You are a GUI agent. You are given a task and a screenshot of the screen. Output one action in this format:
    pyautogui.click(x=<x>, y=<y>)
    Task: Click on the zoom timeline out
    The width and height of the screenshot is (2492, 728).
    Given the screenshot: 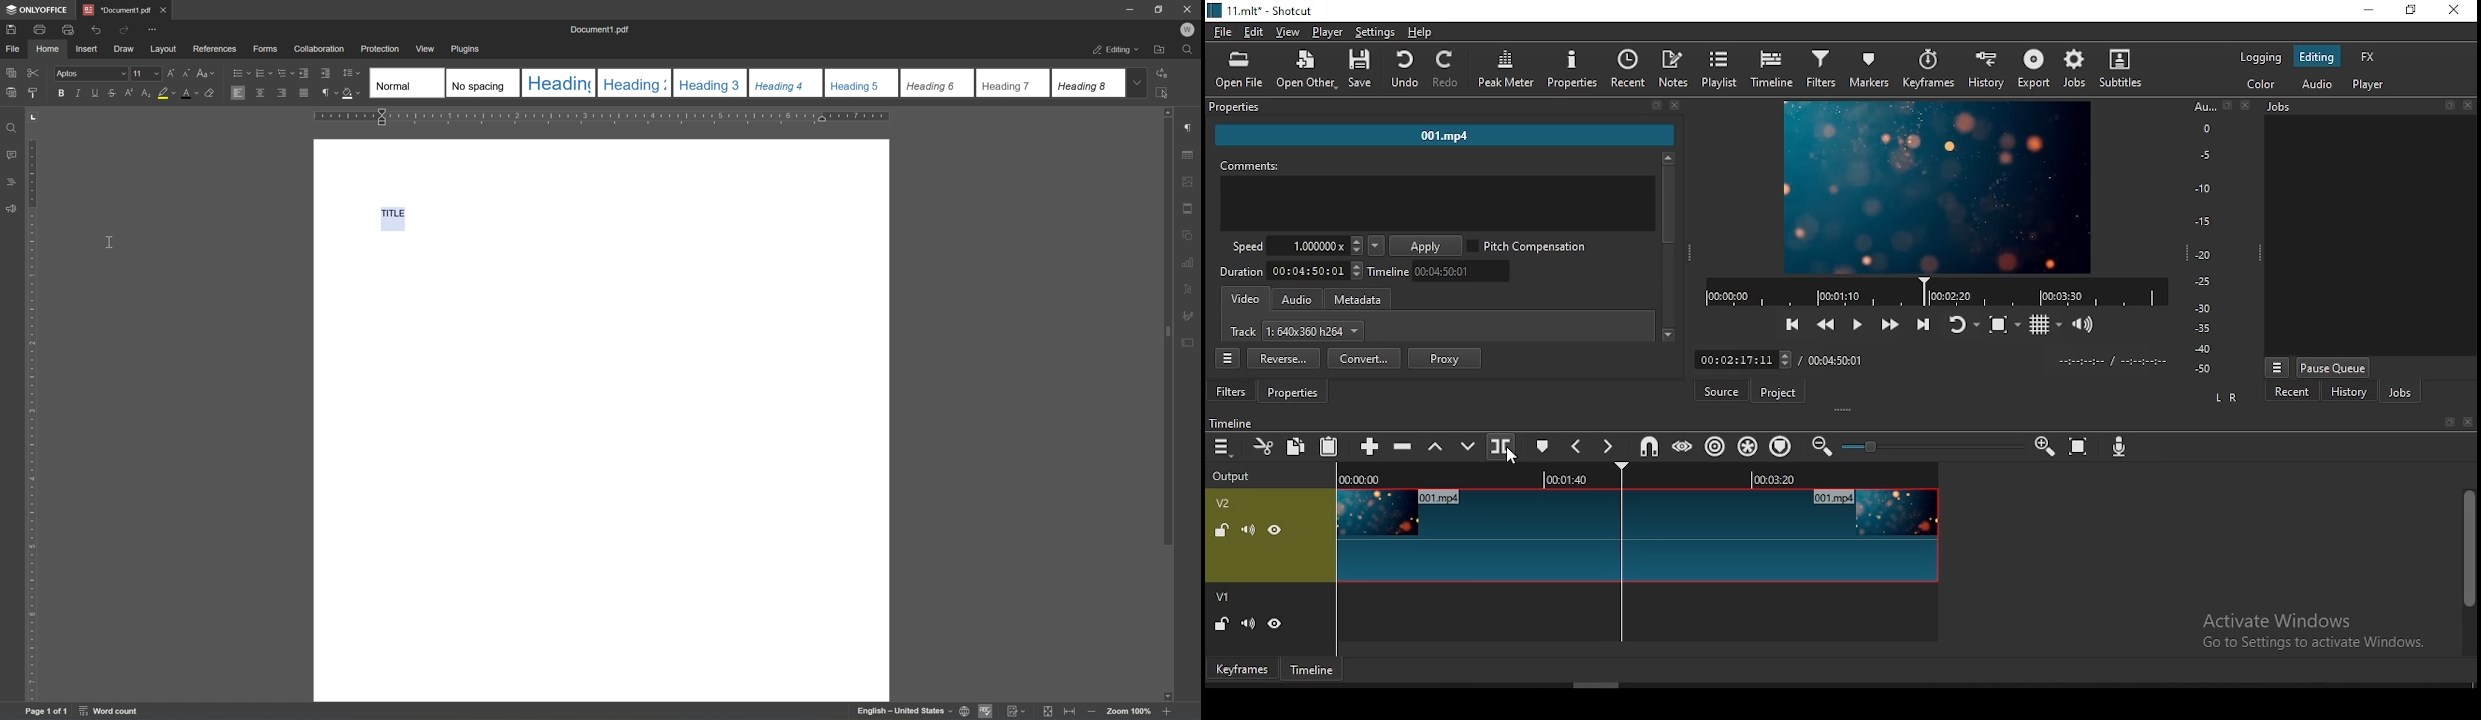 What is the action you would take?
    pyautogui.click(x=1821, y=446)
    